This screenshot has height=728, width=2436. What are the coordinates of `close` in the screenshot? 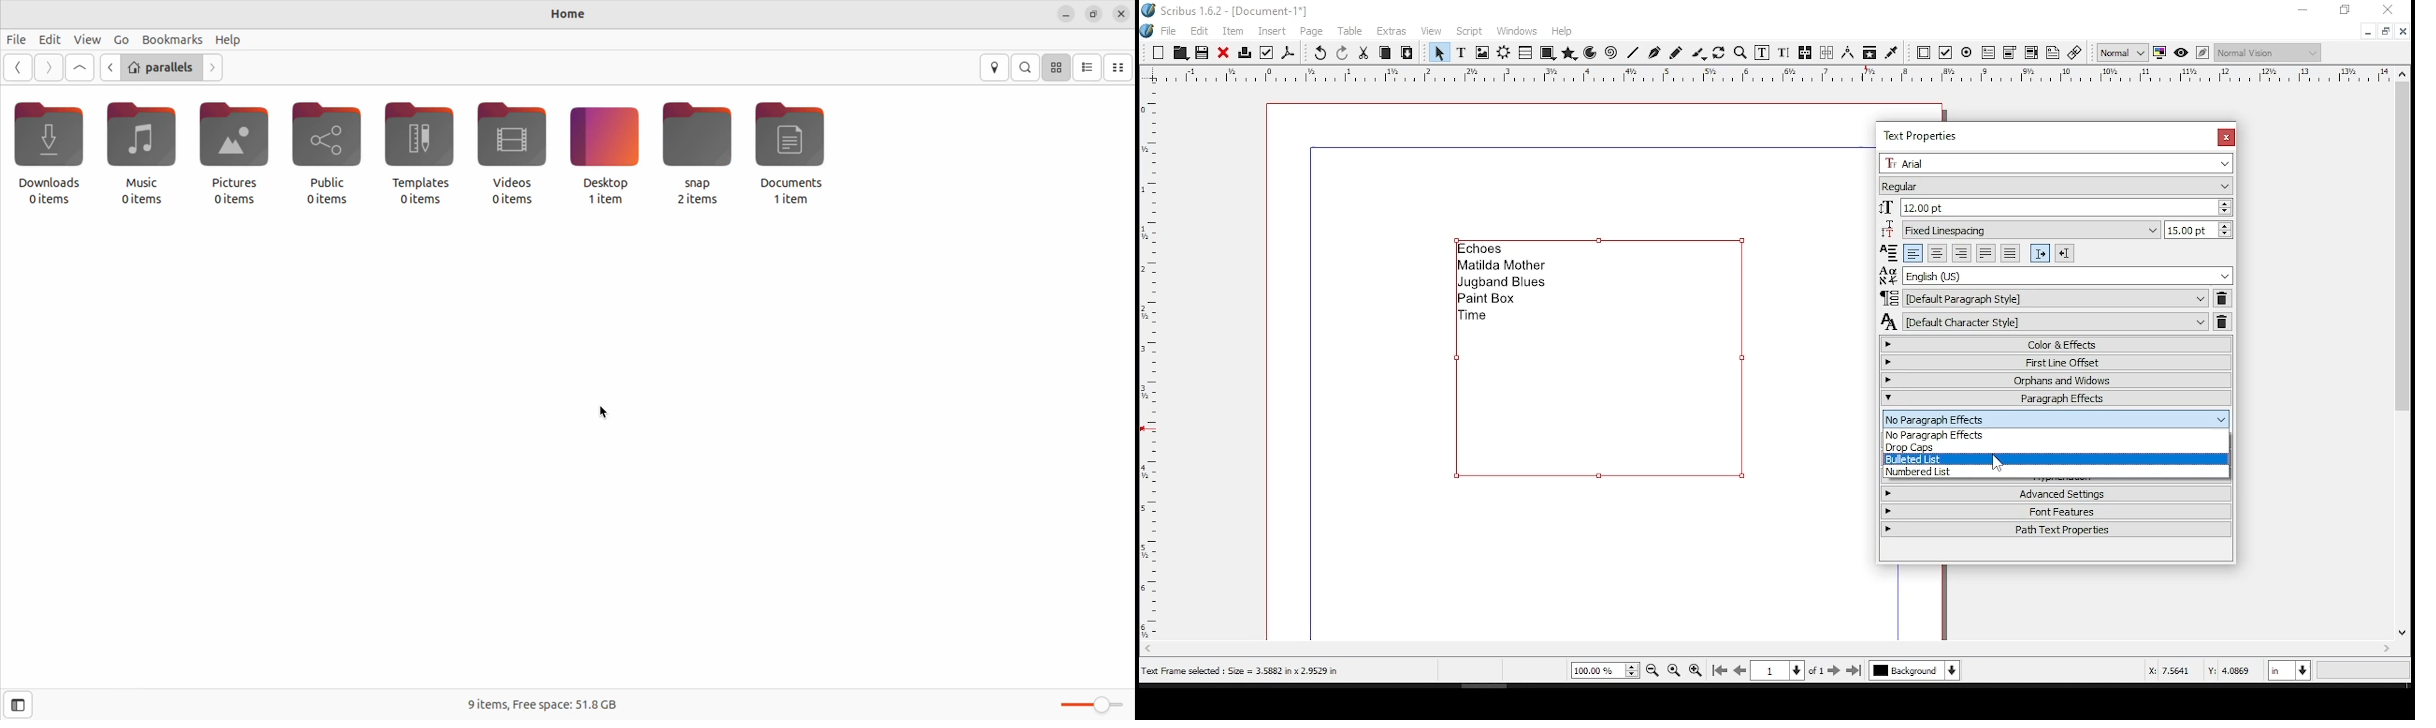 It's located at (1223, 52).